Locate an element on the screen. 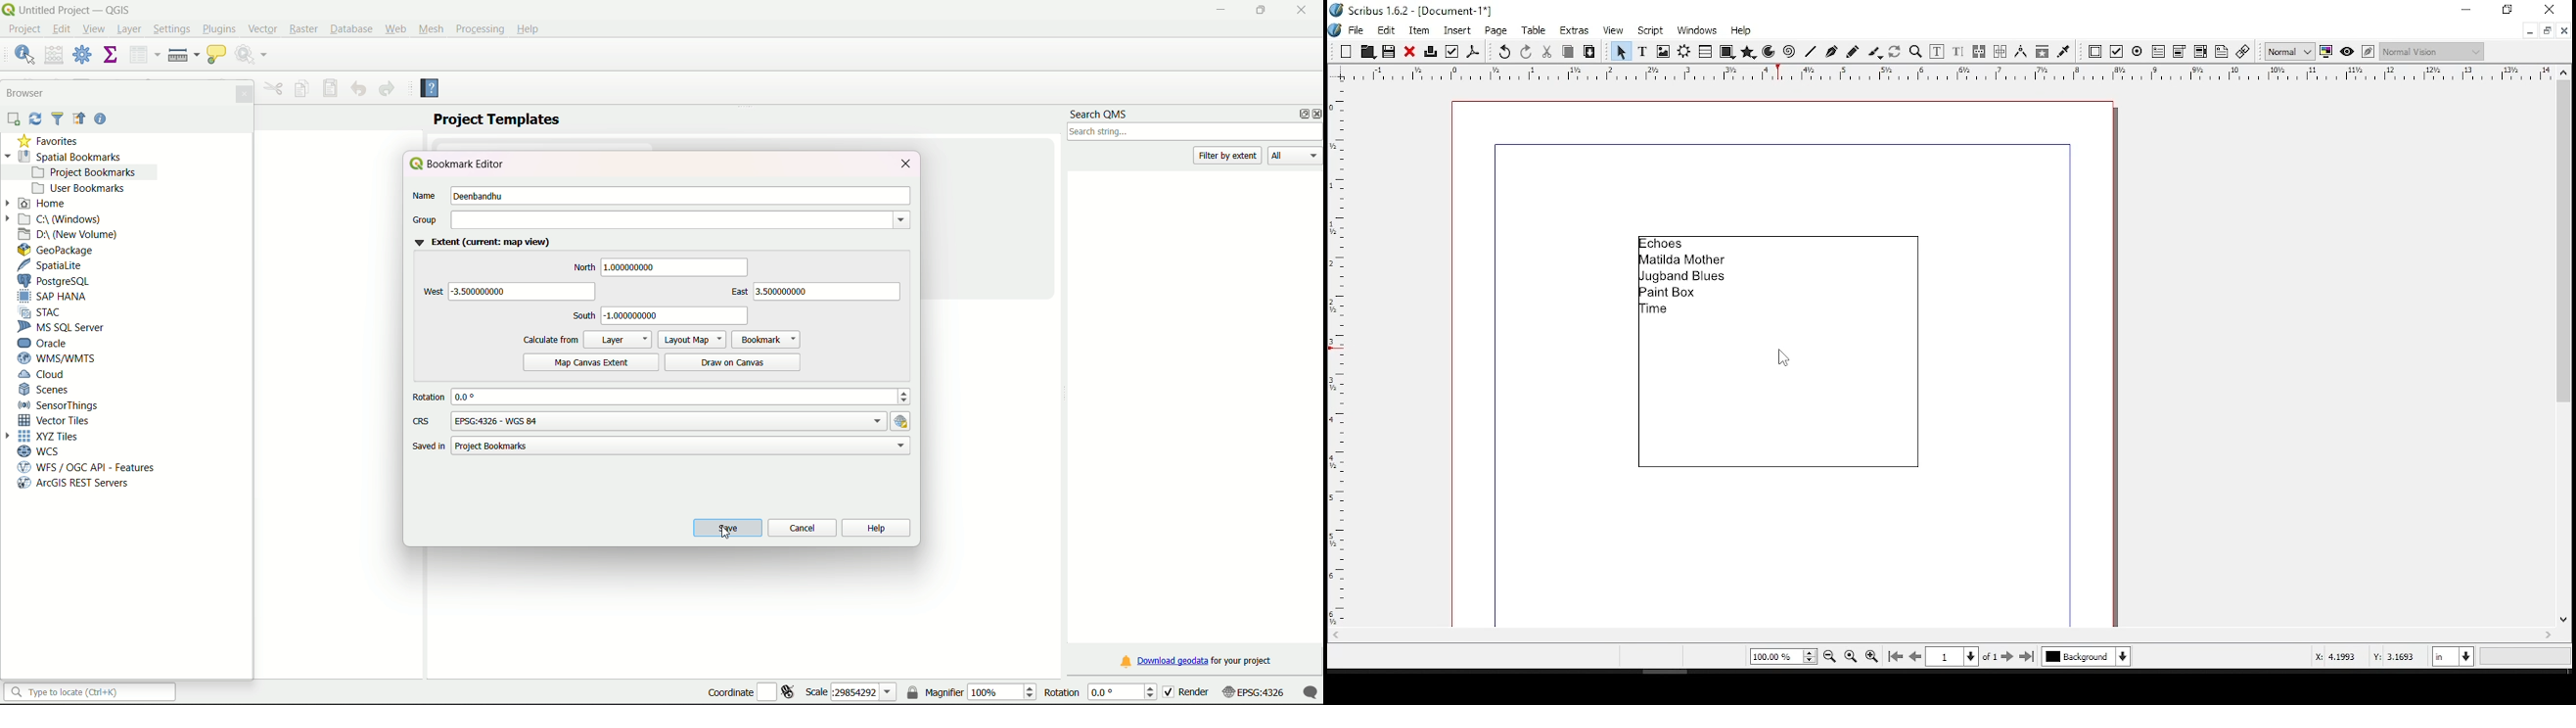 Image resolution: width=2576 pixels, height=728 pixels. link annotation is located at coordinates (2243, 52).